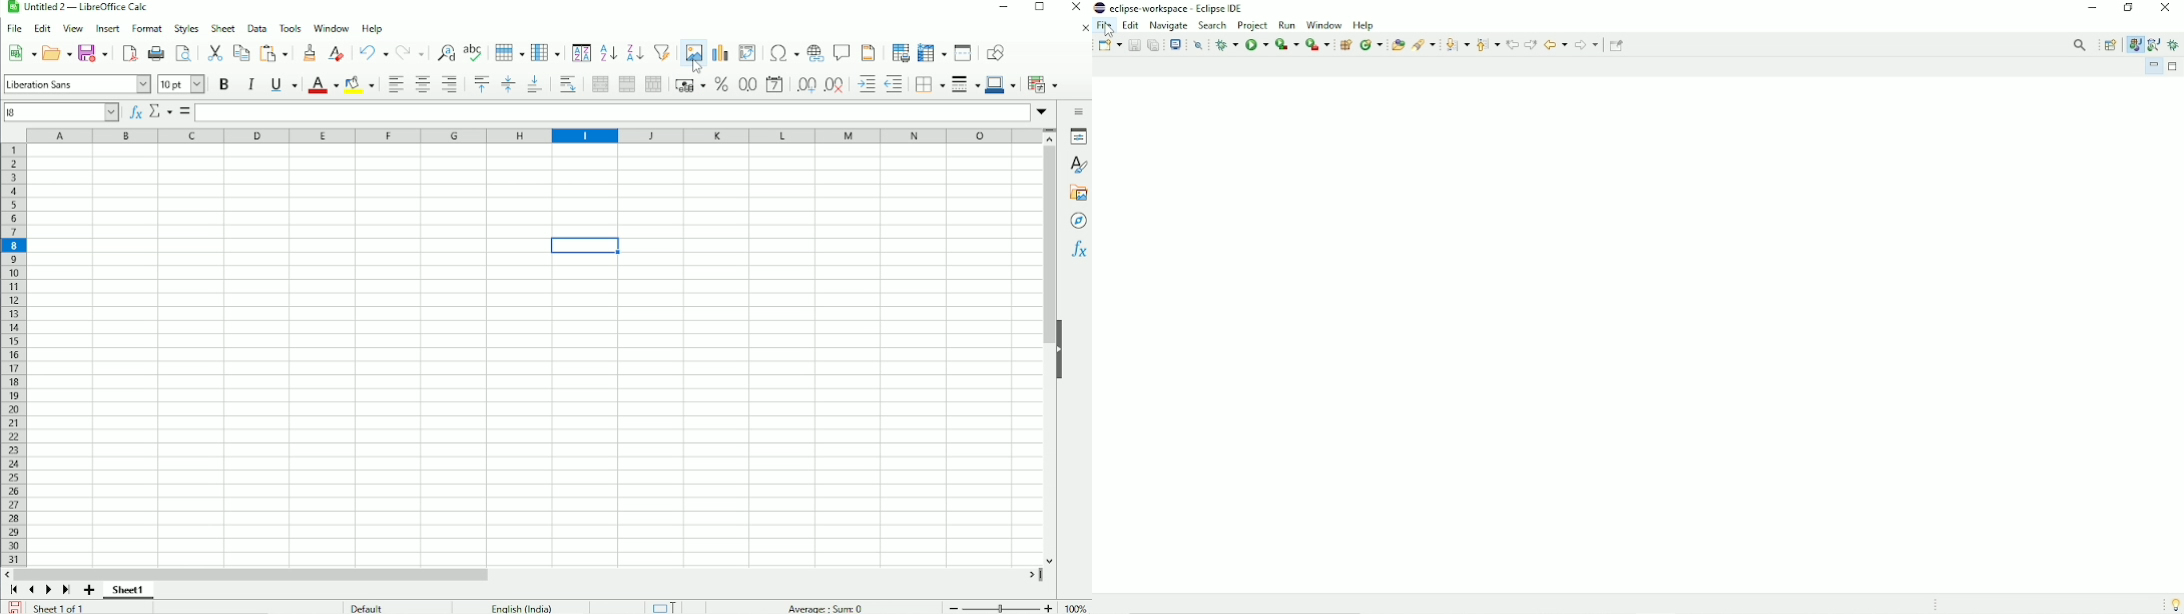  What do you see at coordinates (224, 83) in the screenshot?
I see `Bold` at bounding box center [224, 83].